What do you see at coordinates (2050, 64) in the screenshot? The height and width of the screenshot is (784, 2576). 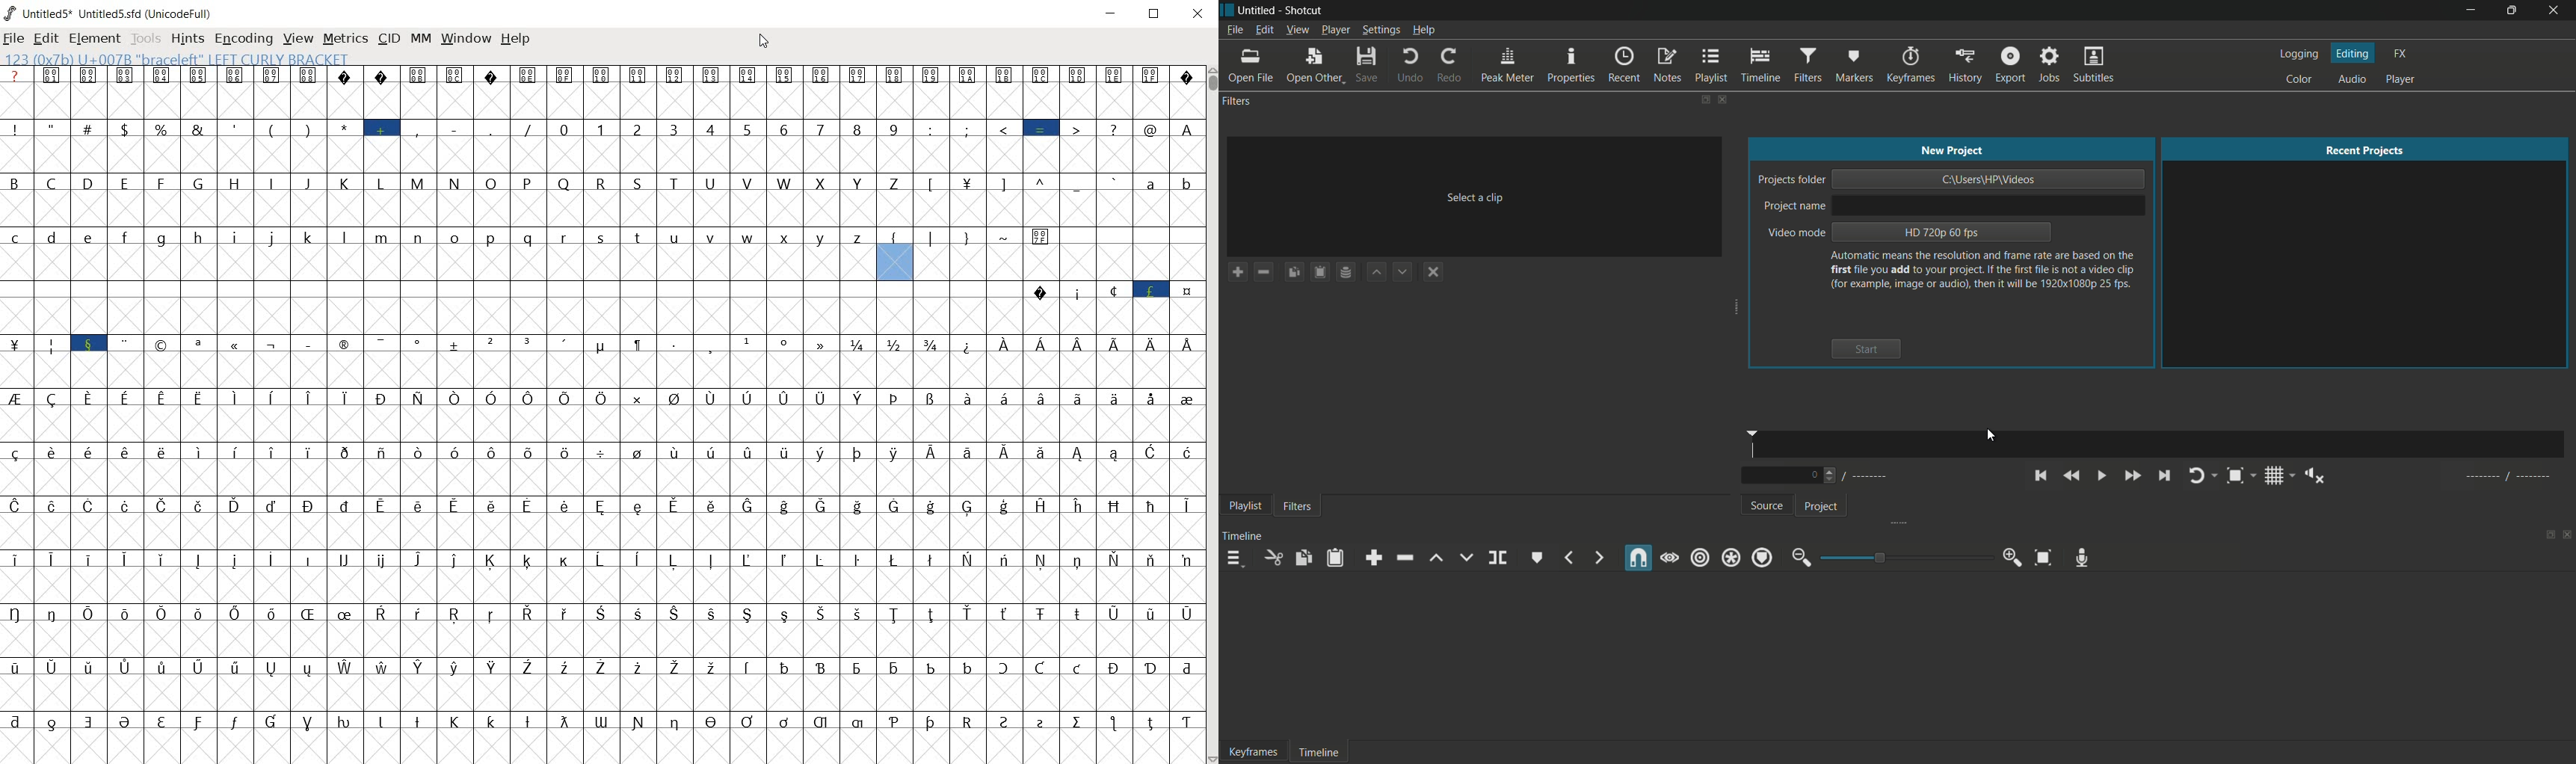 I see `jobs` at bounding box center [2050, 64].